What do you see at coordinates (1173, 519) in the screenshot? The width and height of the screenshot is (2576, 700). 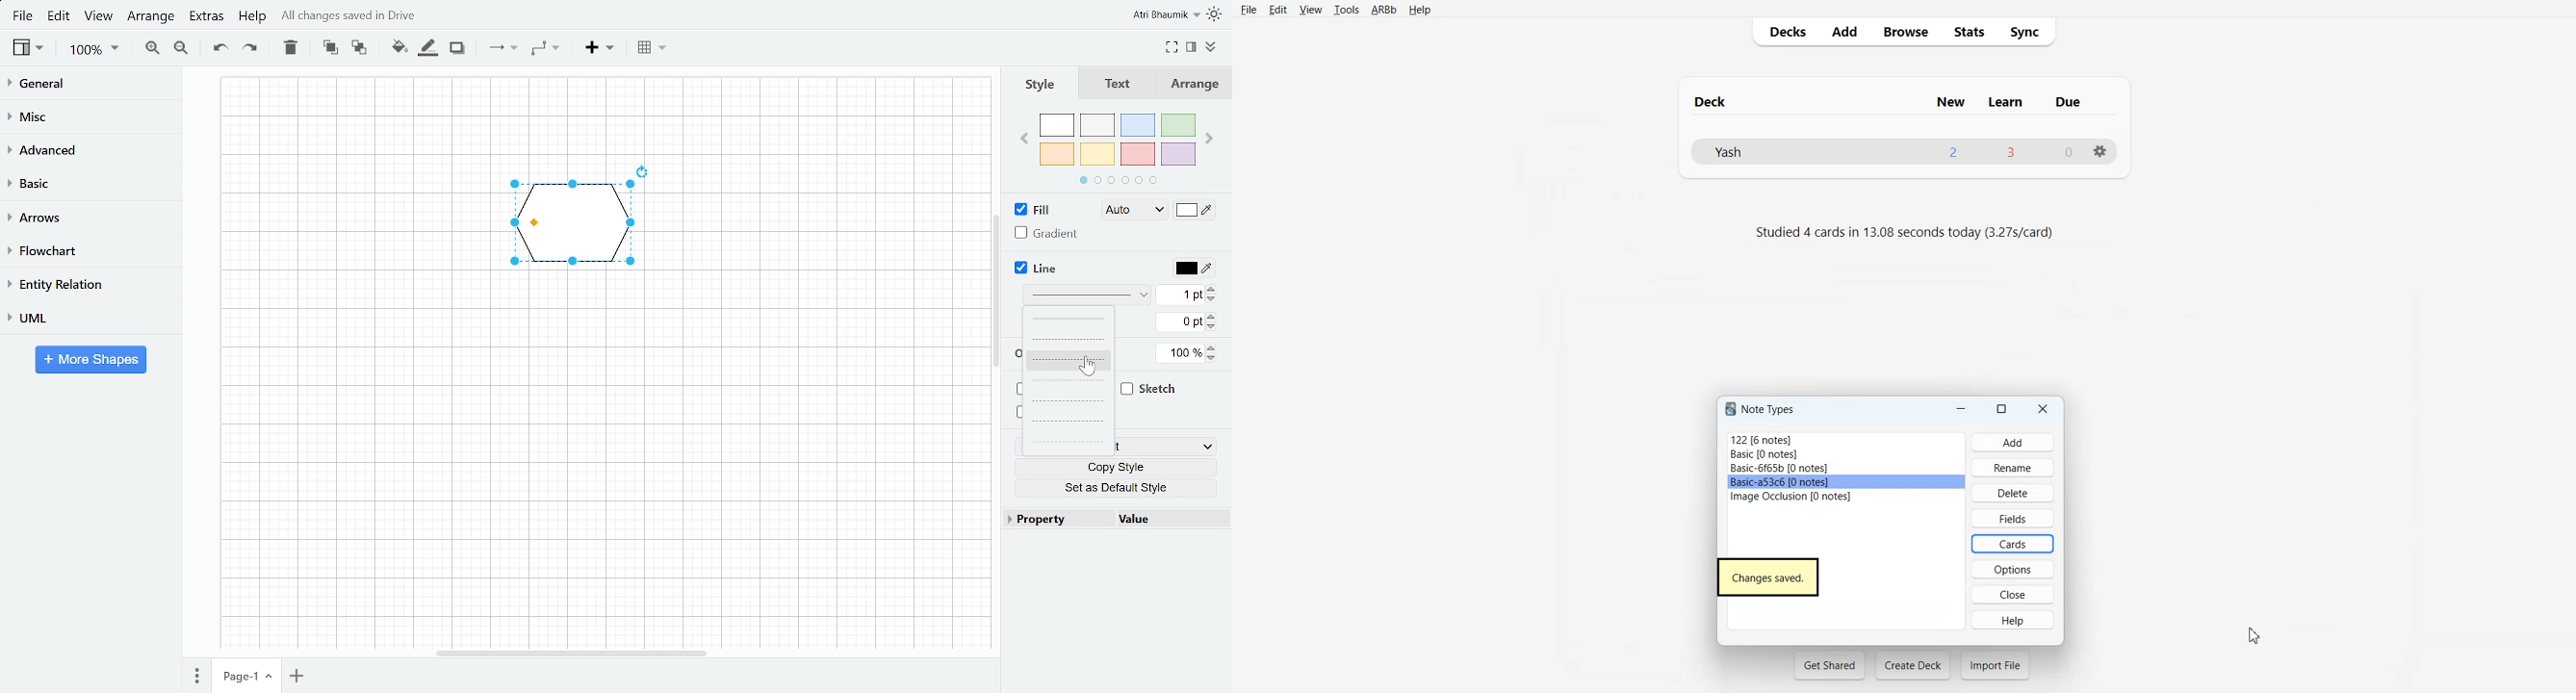 I see `Value` at bounding box center [1173, 519].